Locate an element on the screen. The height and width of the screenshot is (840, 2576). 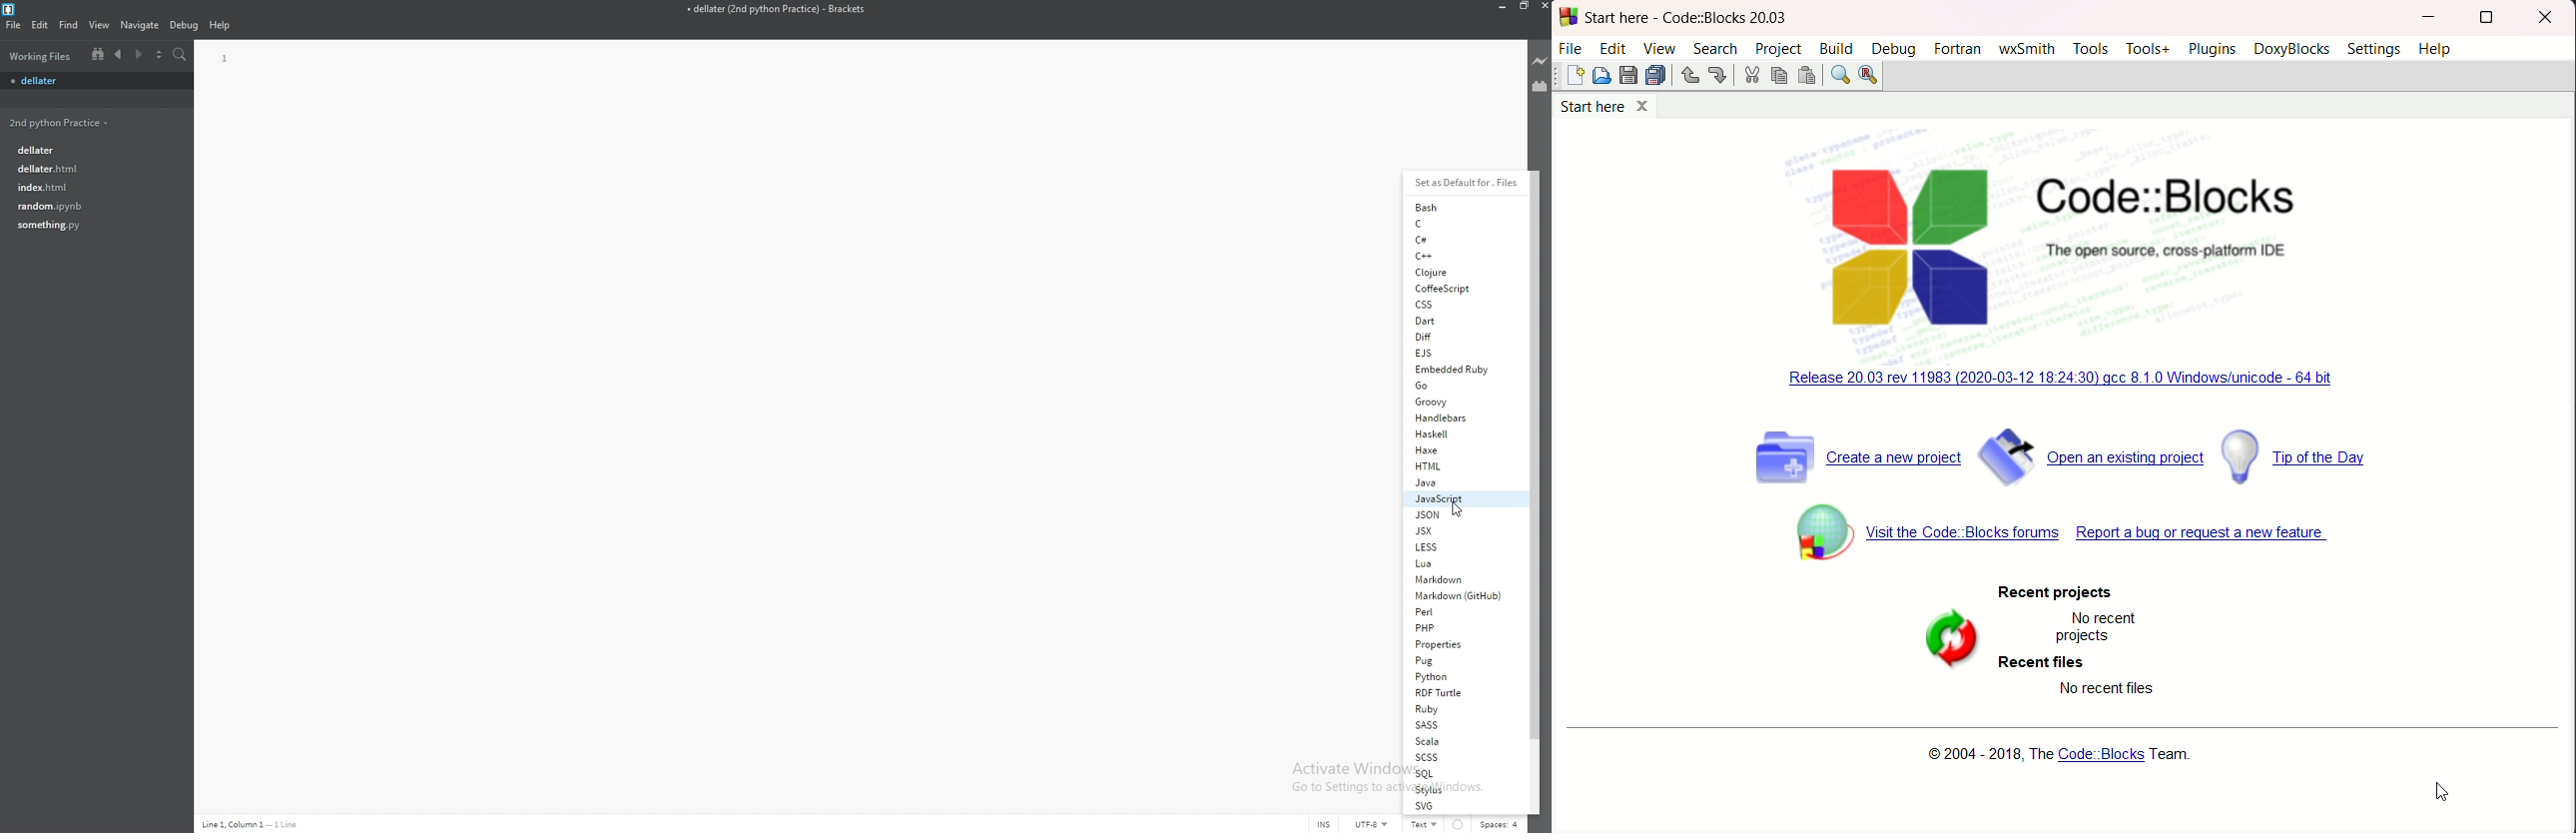
json is located at coordinates (1461, 514).